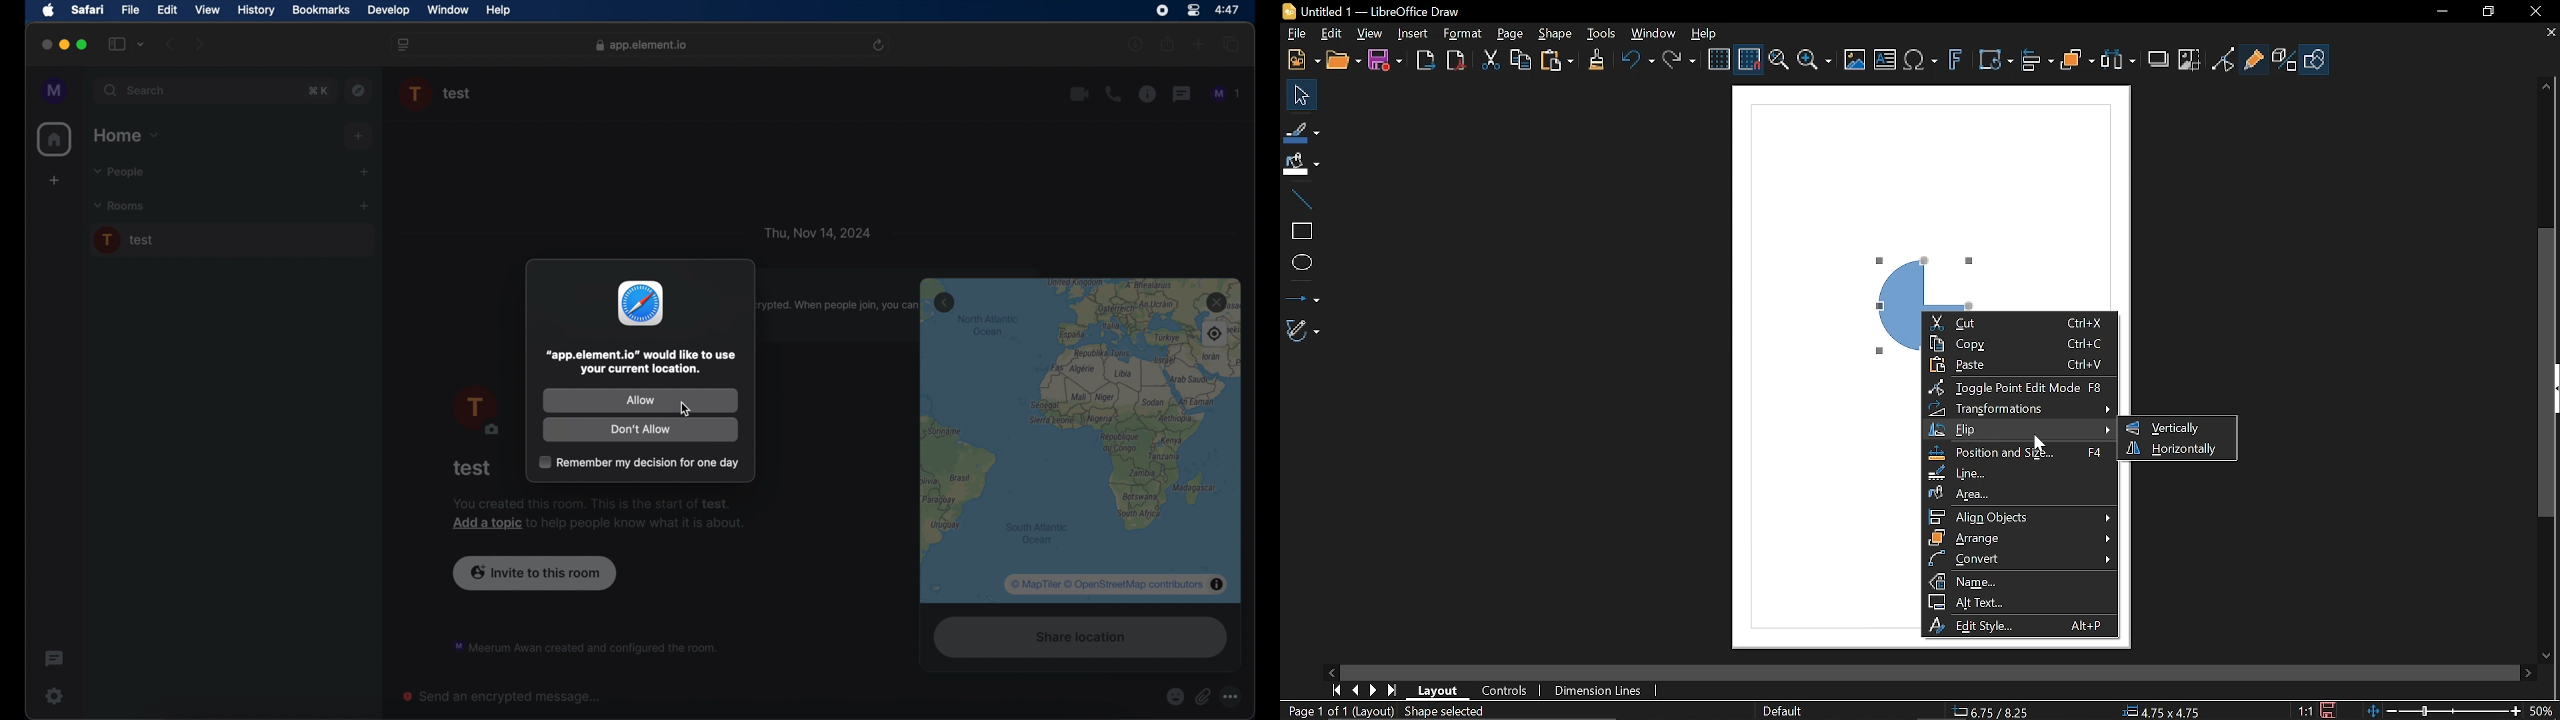  What do you see at coordinates (1081, 441) in the screenshot?
I see `map preview` at bounding box center [1081, 441].